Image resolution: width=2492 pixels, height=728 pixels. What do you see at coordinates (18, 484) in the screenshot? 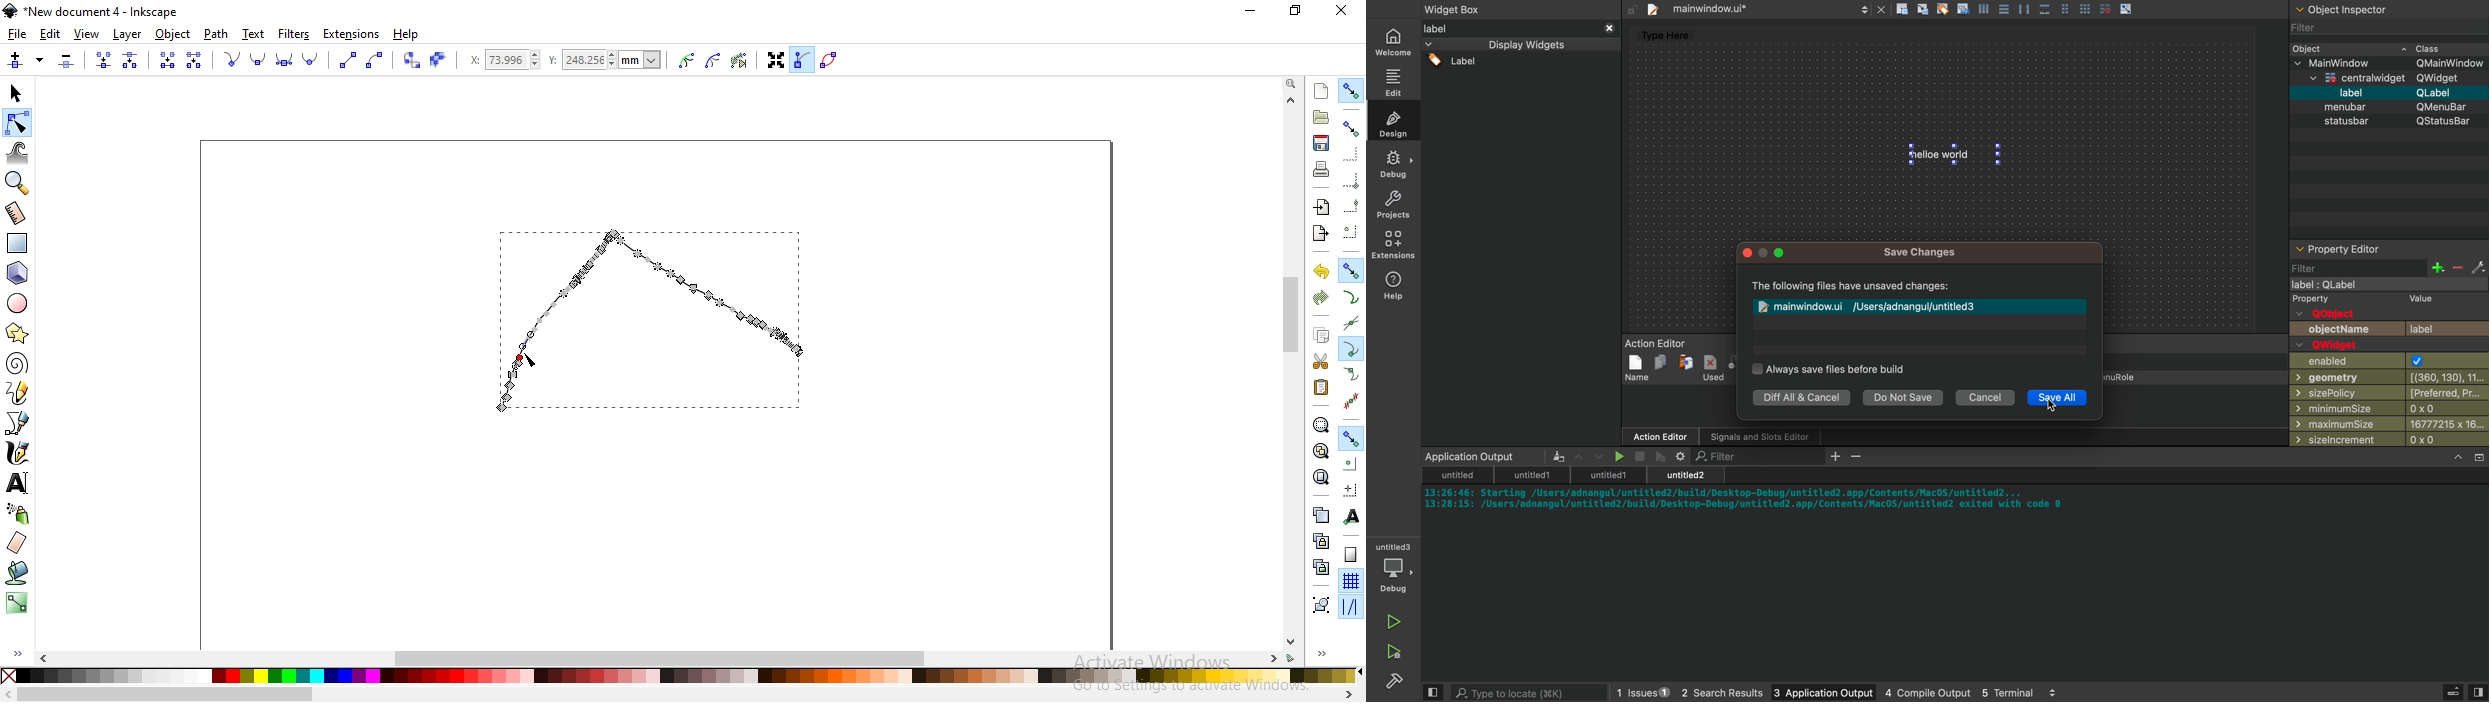
I see `create and edit text` at bounding box center [18, 484].